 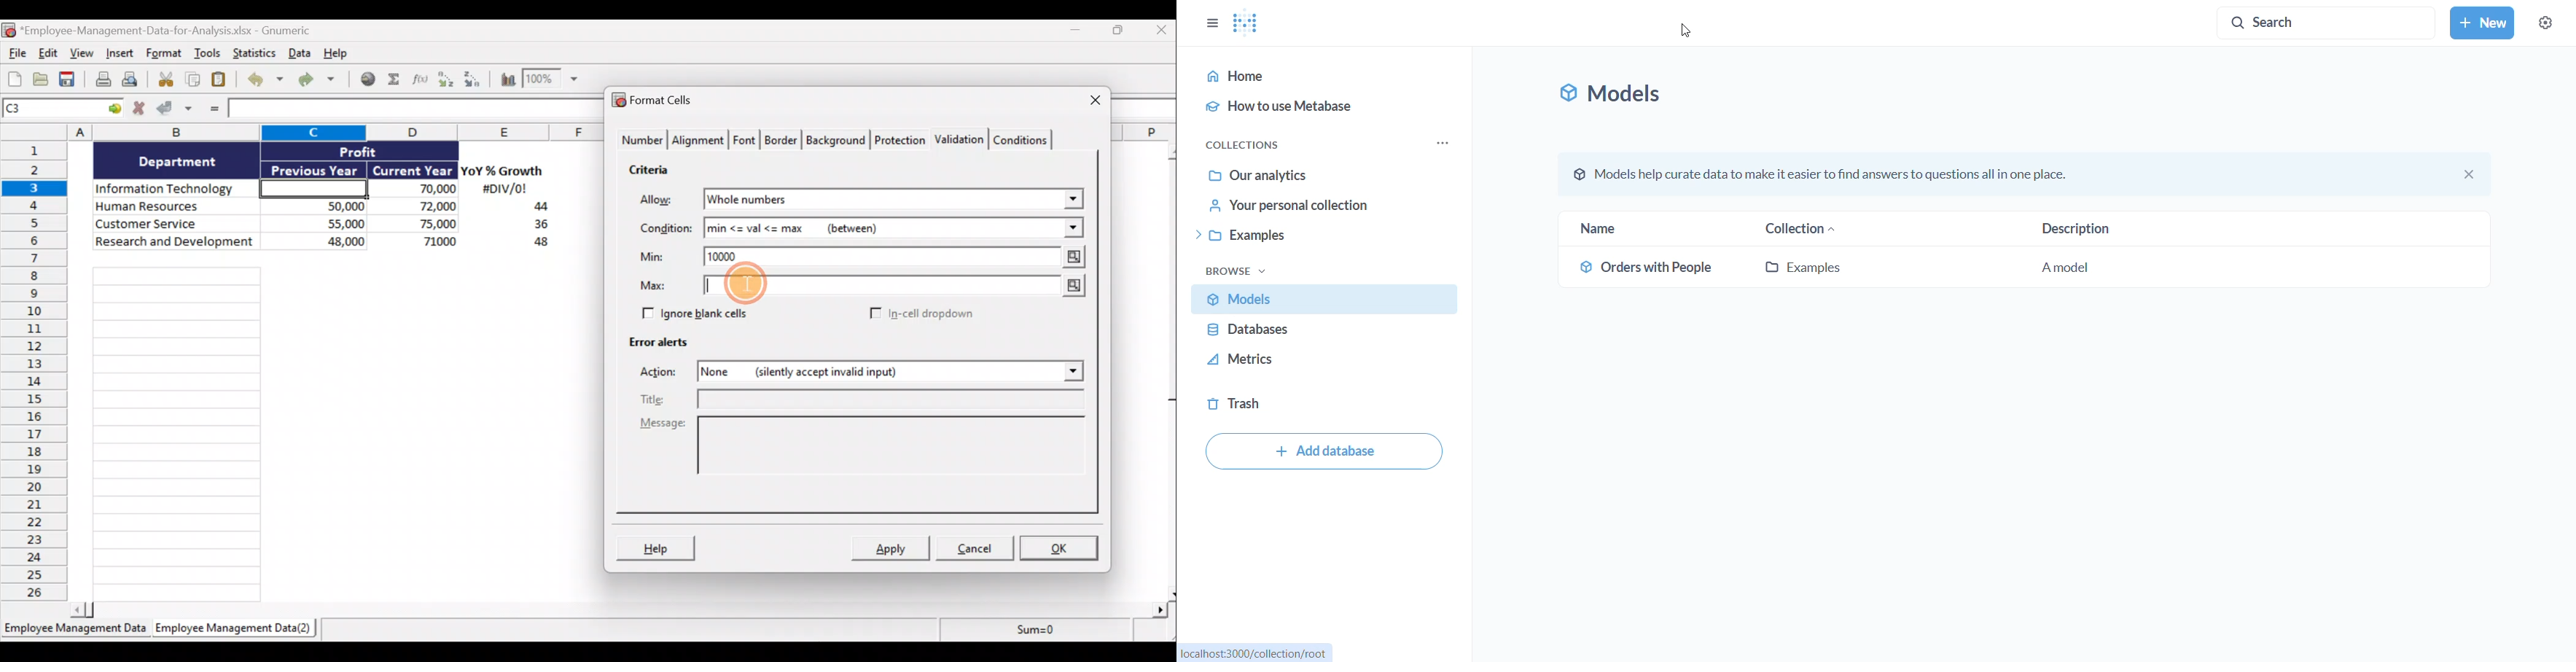 I want to click on Error alerts, so click(x=663, y=348).